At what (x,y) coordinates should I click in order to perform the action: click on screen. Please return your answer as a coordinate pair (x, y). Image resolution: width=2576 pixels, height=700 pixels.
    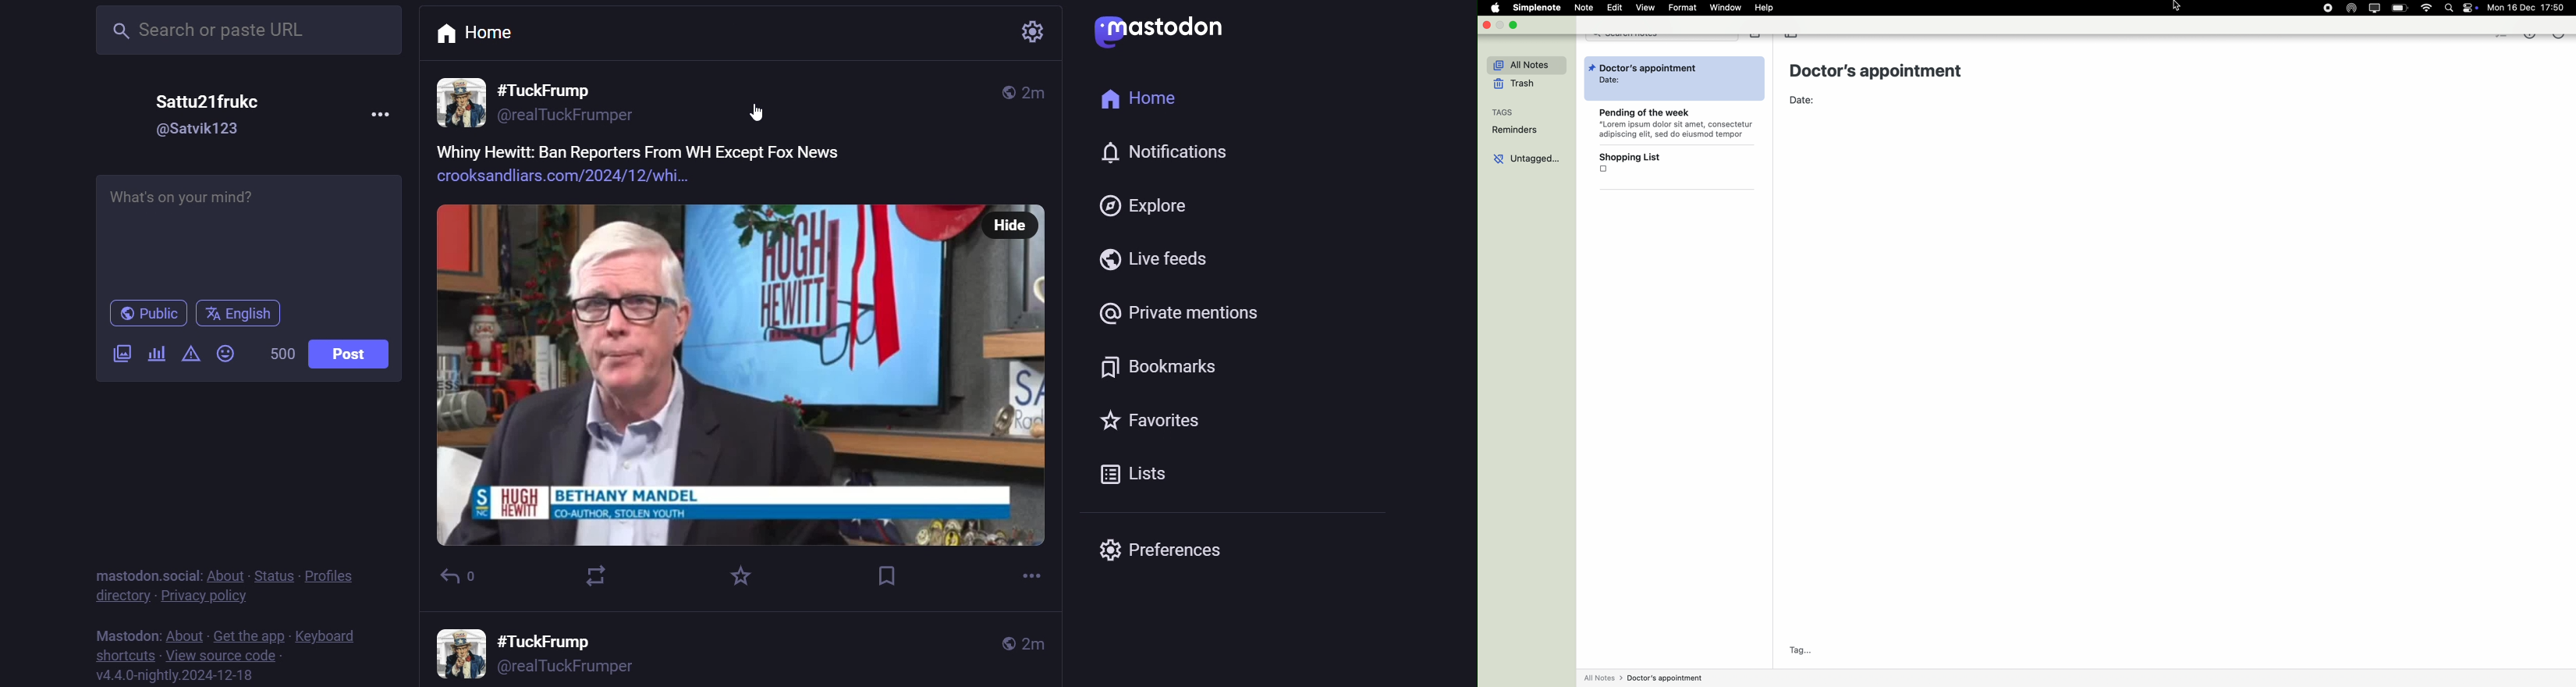
    Looking at the image, I should click on (2378, 8).